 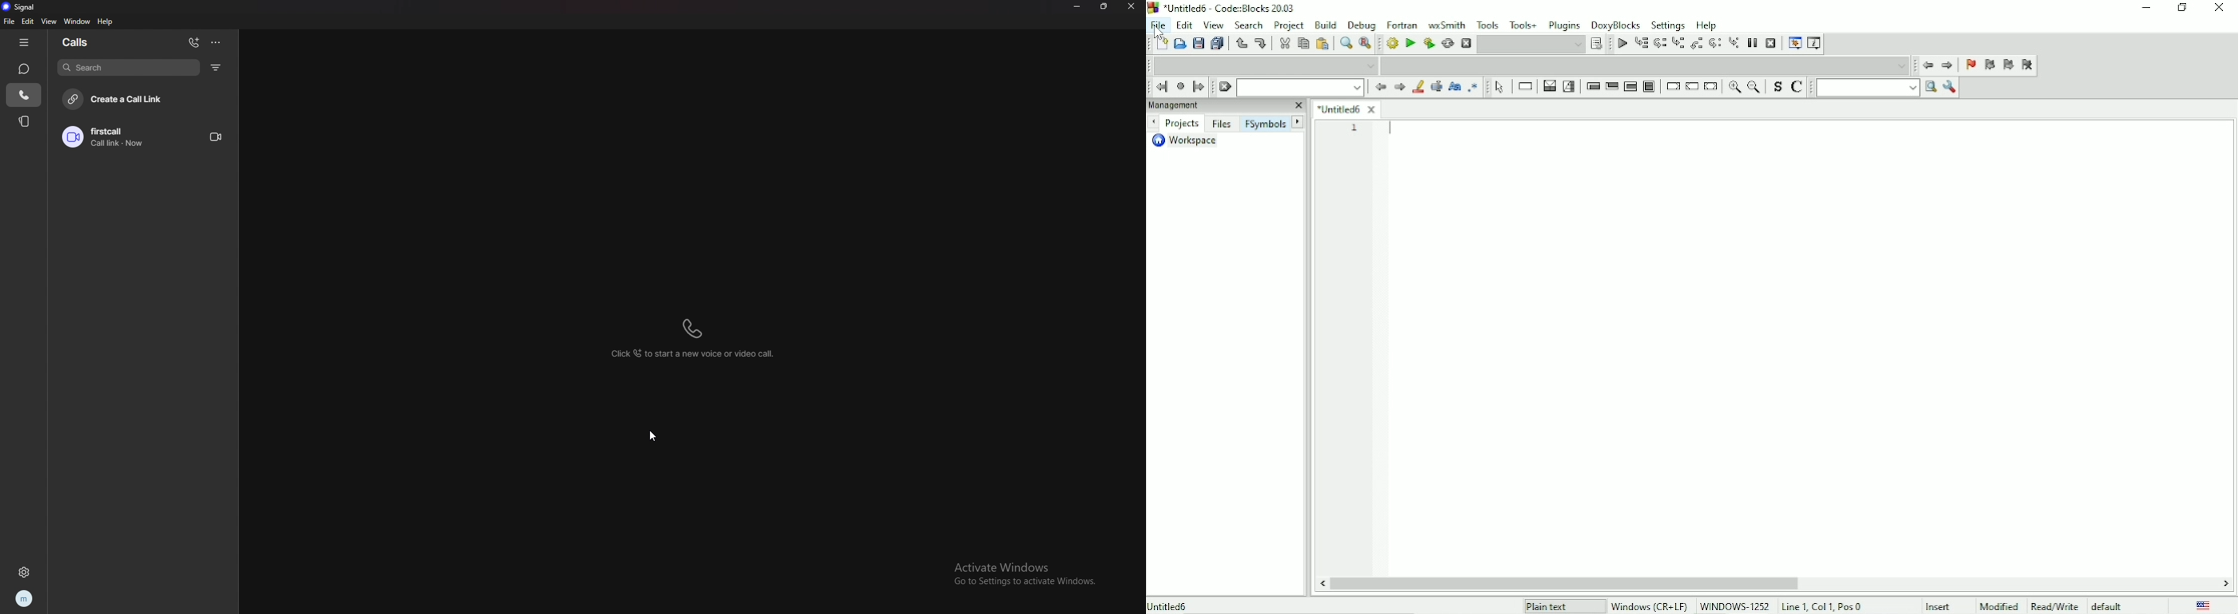 I want to click on Rebuild, so click(x=1448, y=44).